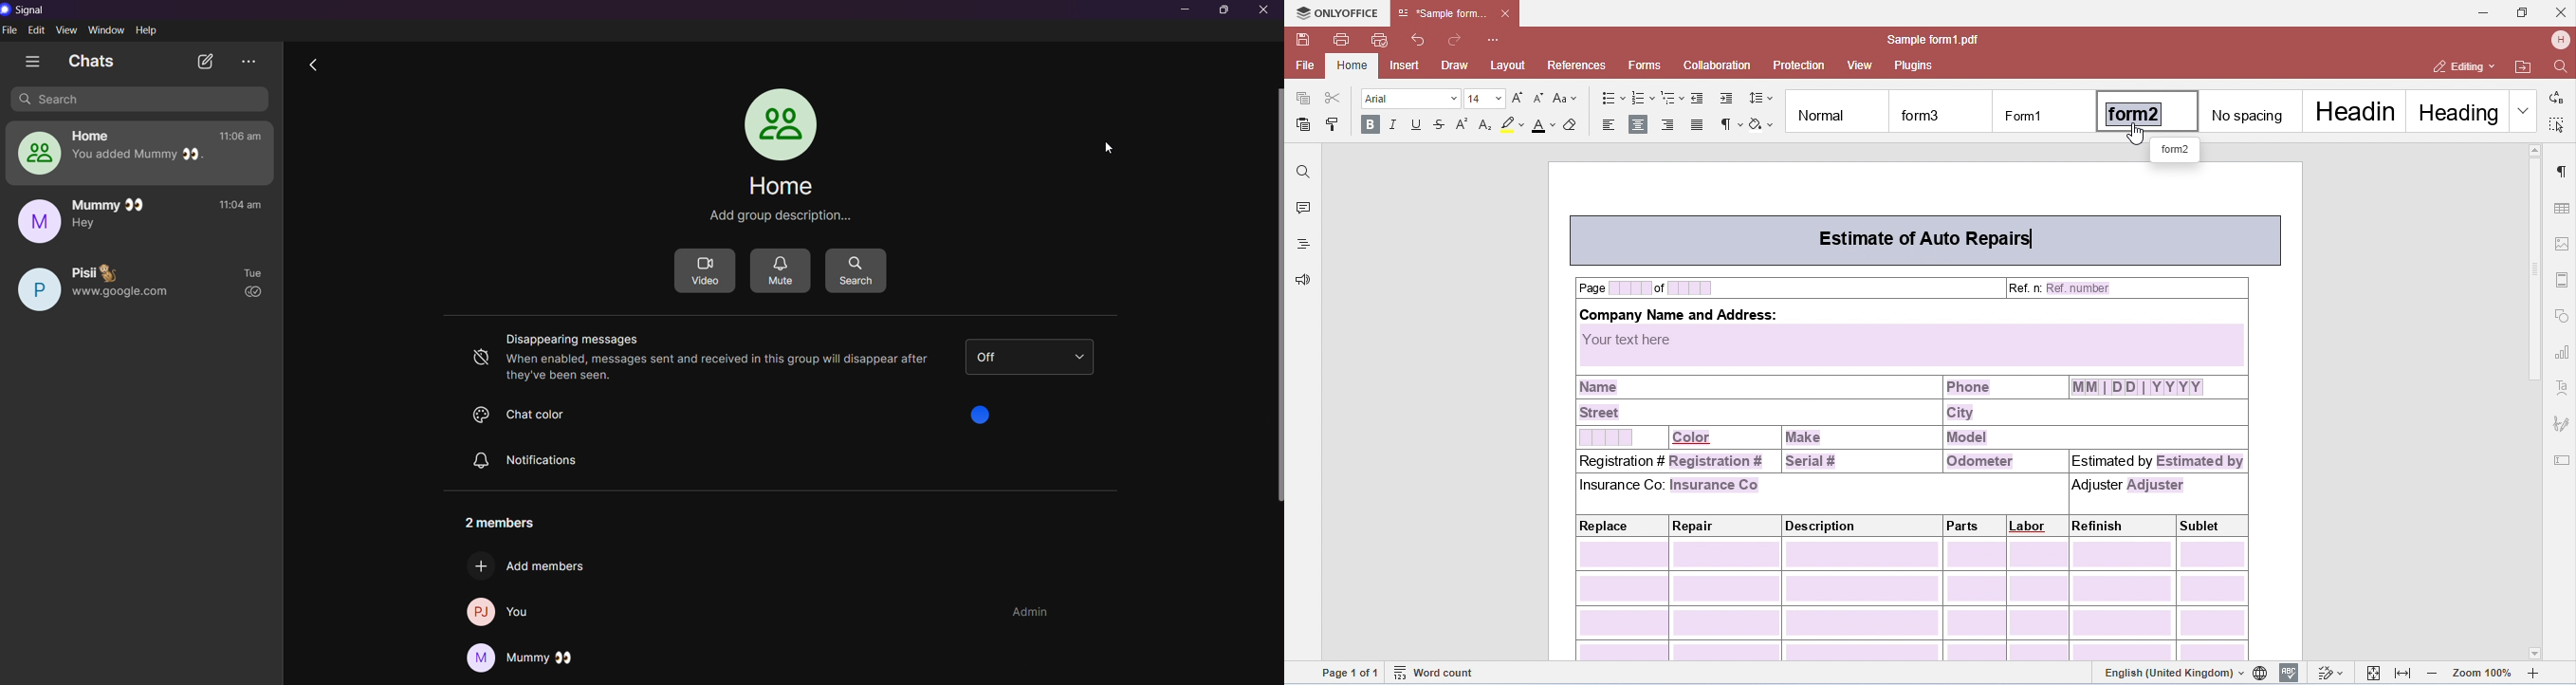  What do you see at coordinates (33, 61) in the screenshot?
I see `show tabs` at bounding box center [33, 61].